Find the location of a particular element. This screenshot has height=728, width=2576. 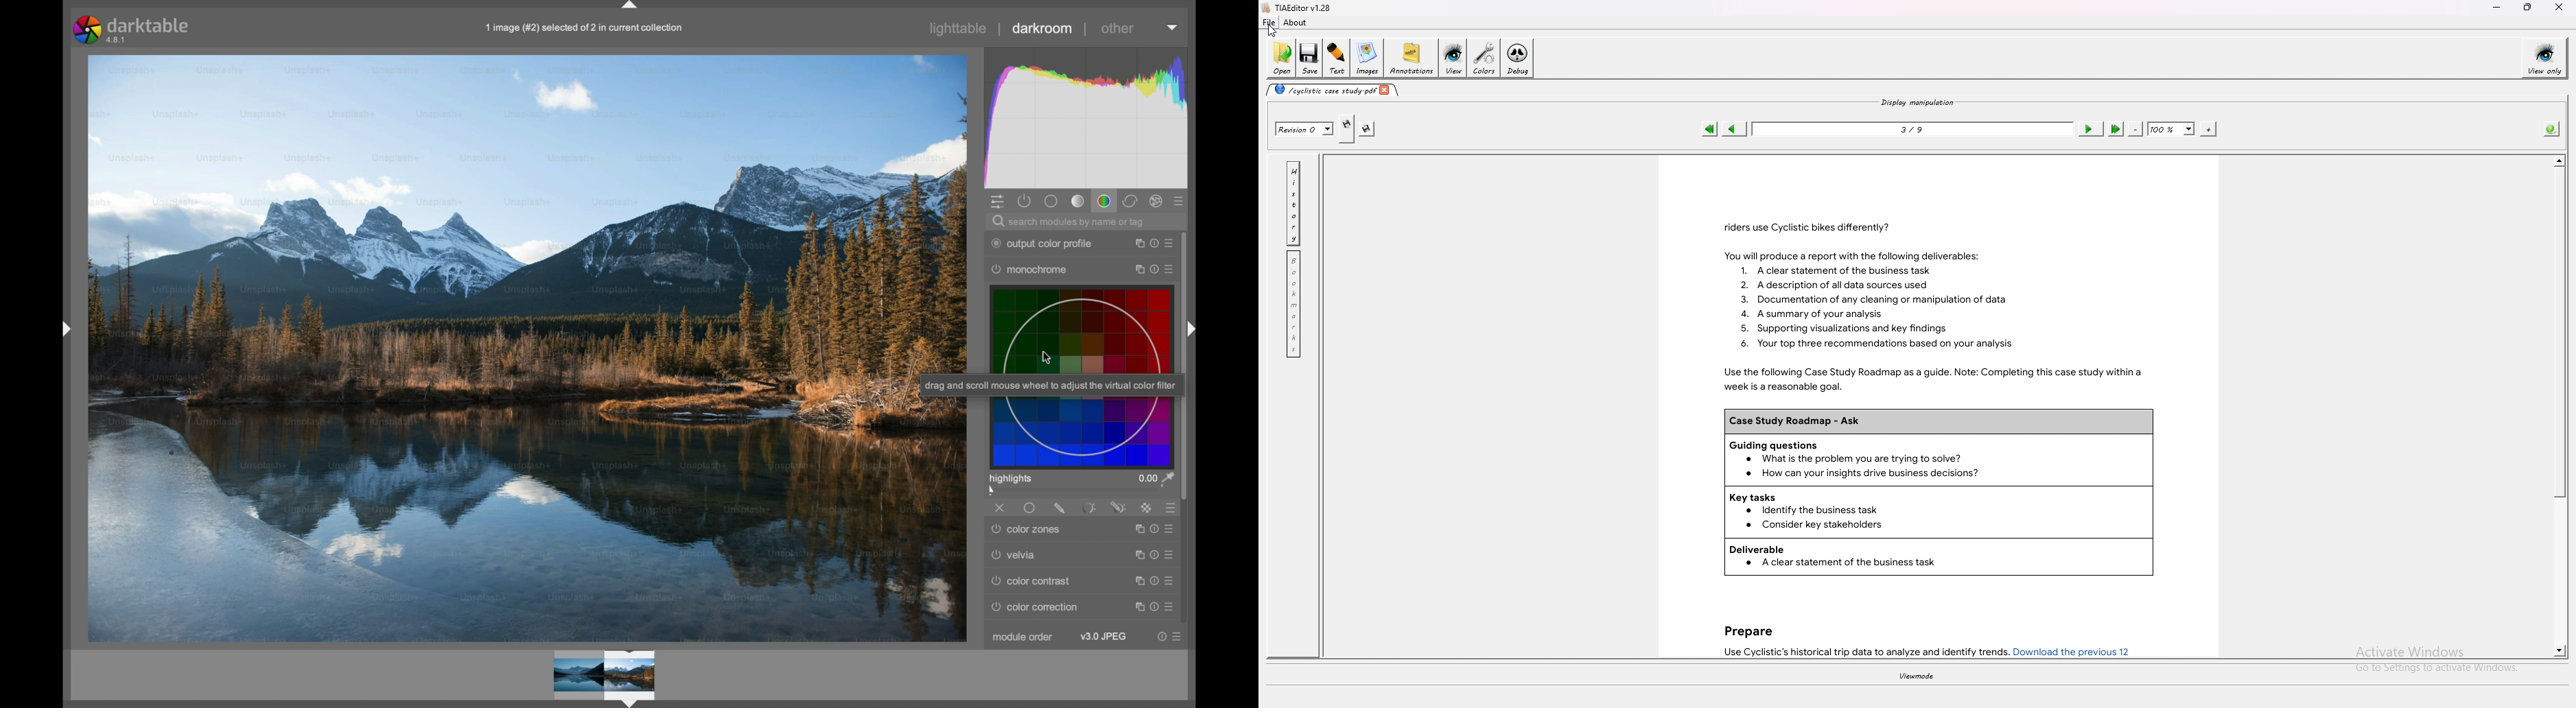

instance is located at coordinates (1138, 269).